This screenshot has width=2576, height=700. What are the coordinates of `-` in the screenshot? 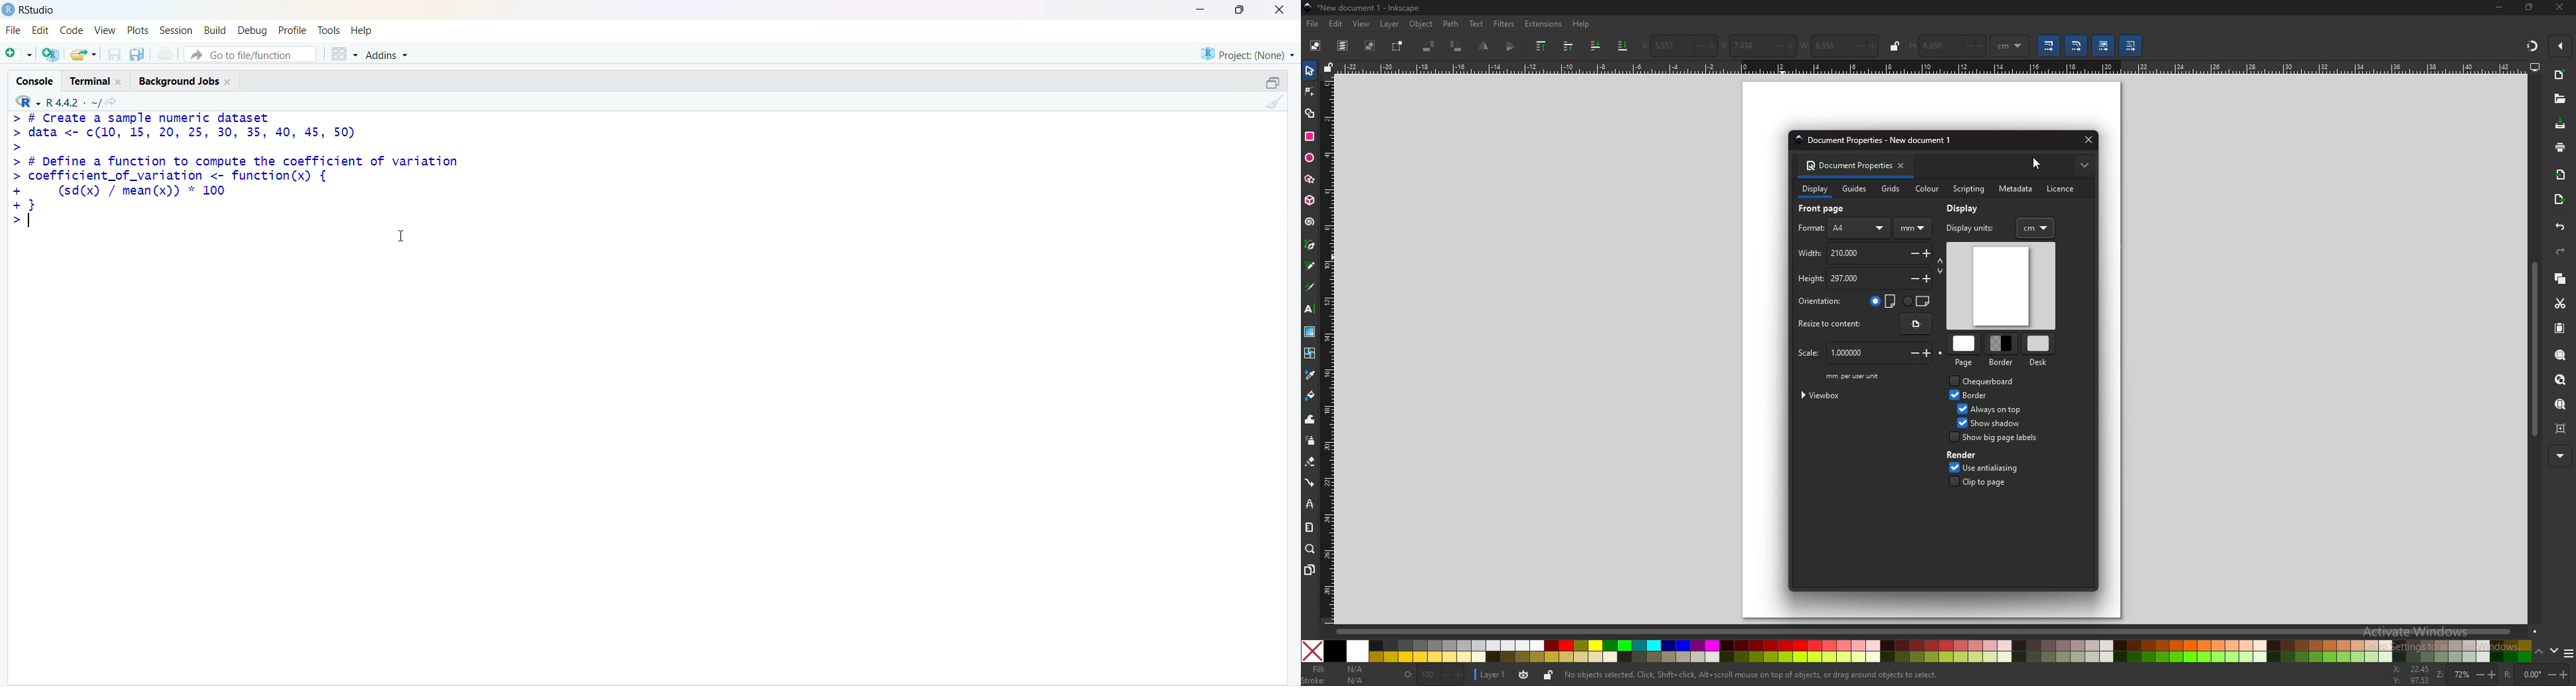 It's located at (1771, 46).